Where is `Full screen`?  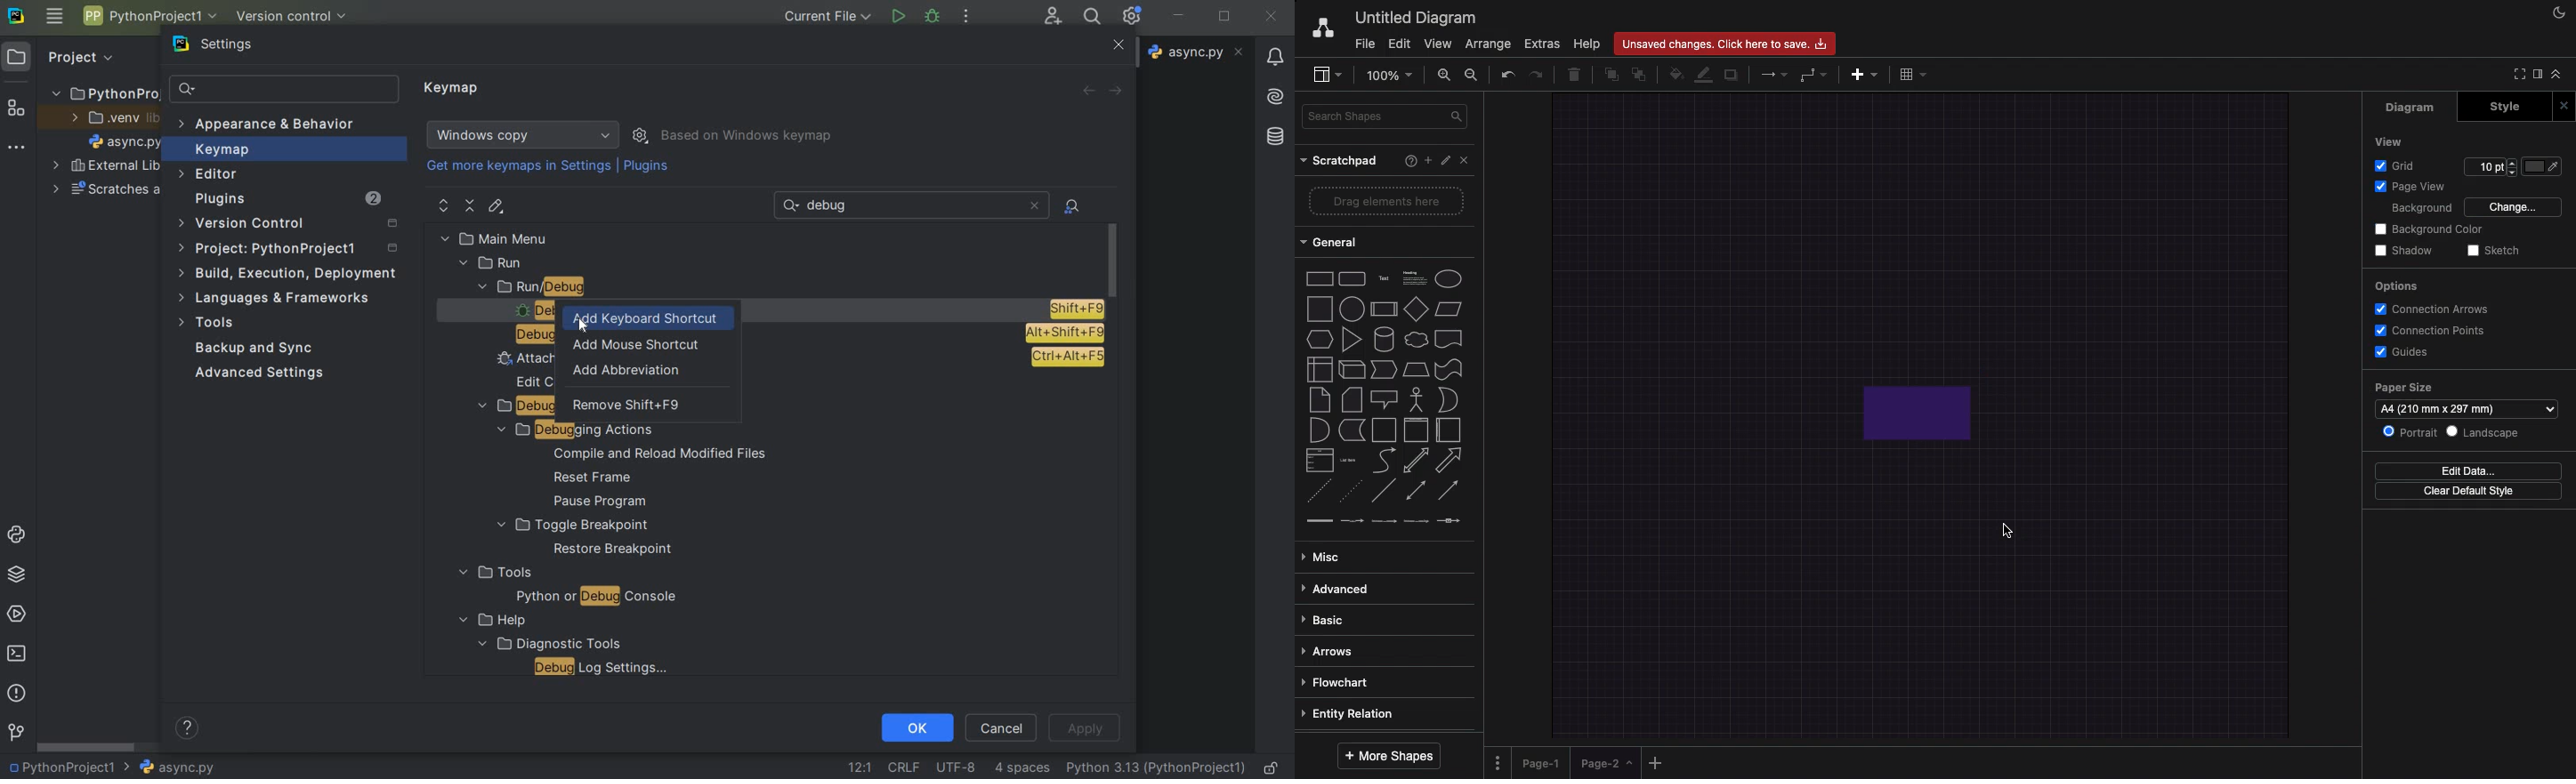 Full screen is located at coordinates (2517, 76).